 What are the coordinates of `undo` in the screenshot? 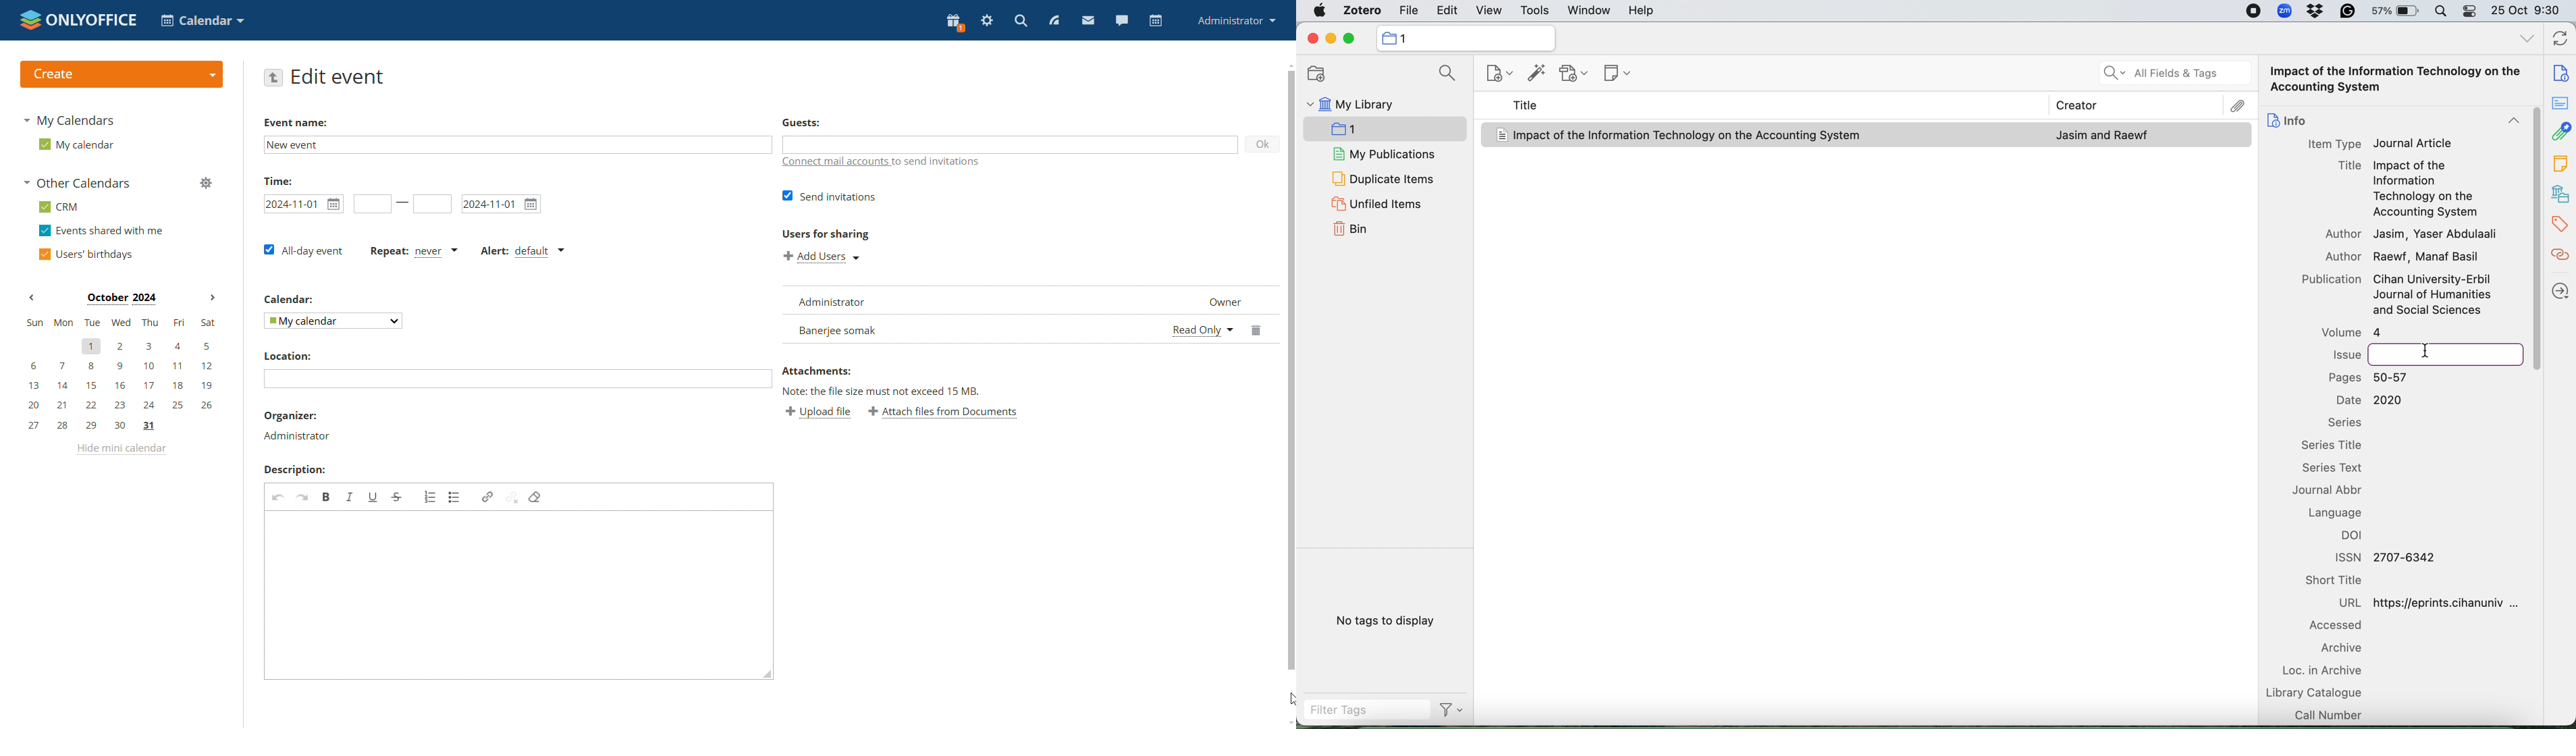 It's located at (277, 497).